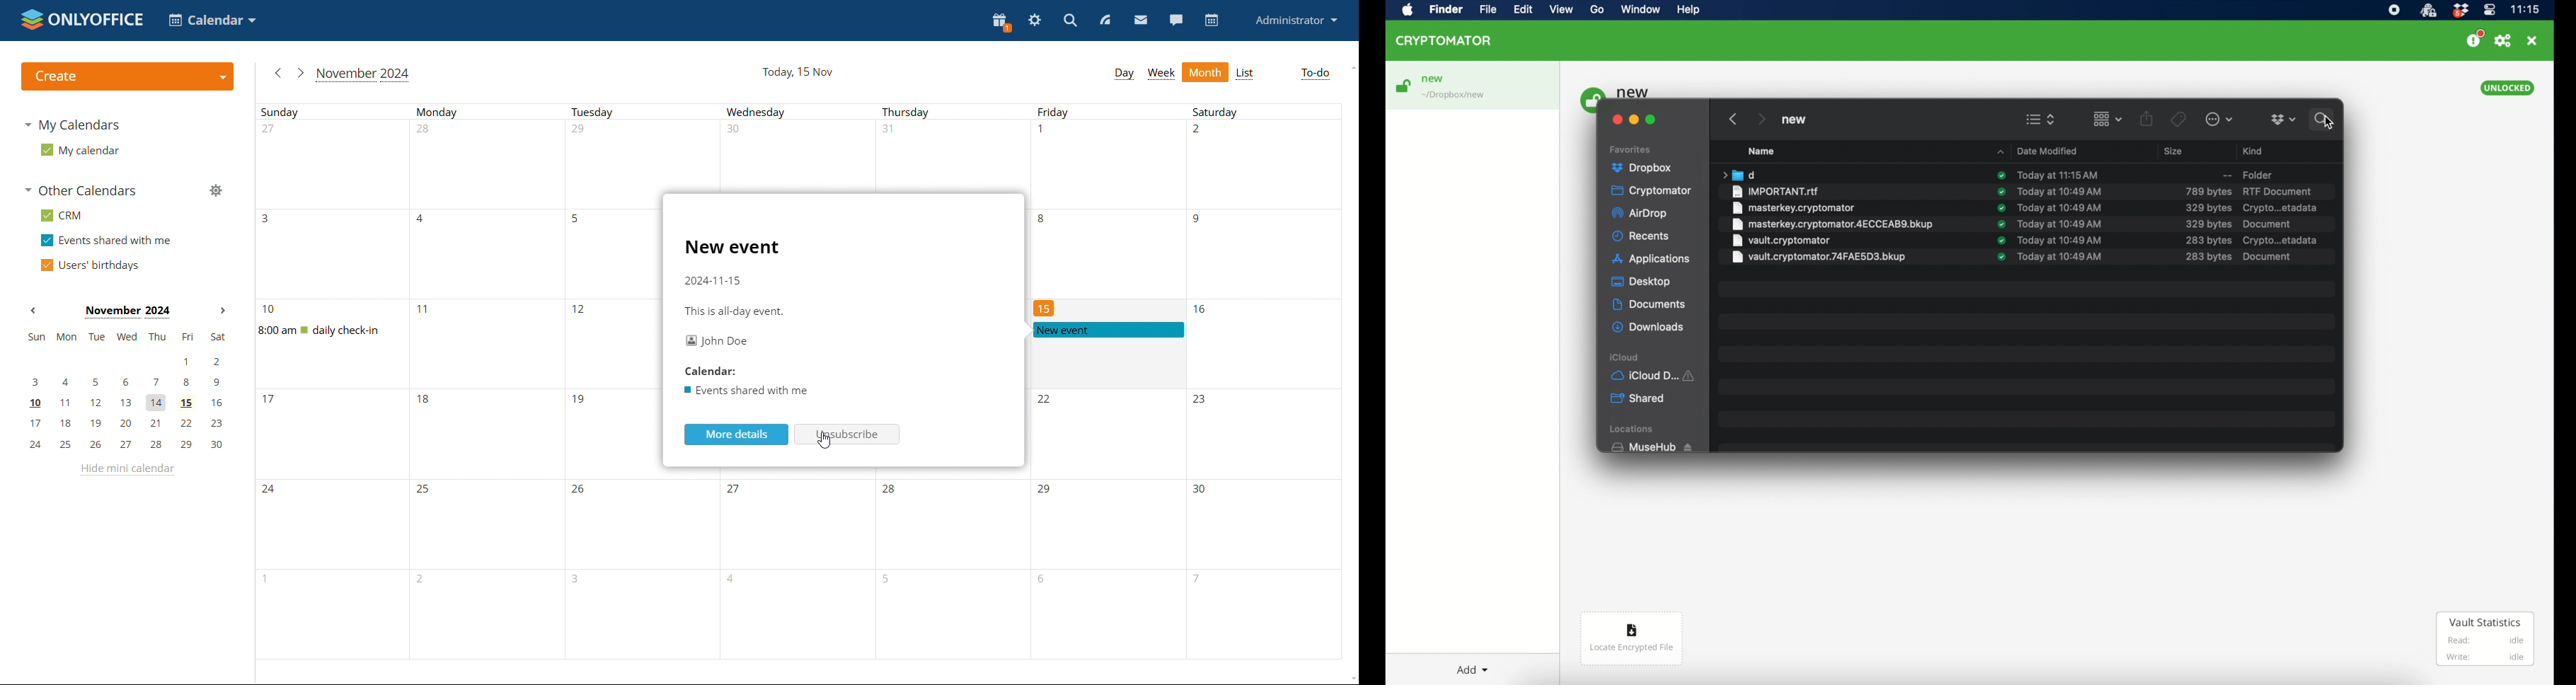 The width and height of the screenshot is (2576, 700). I want to click on sync, so click(2001, 257).